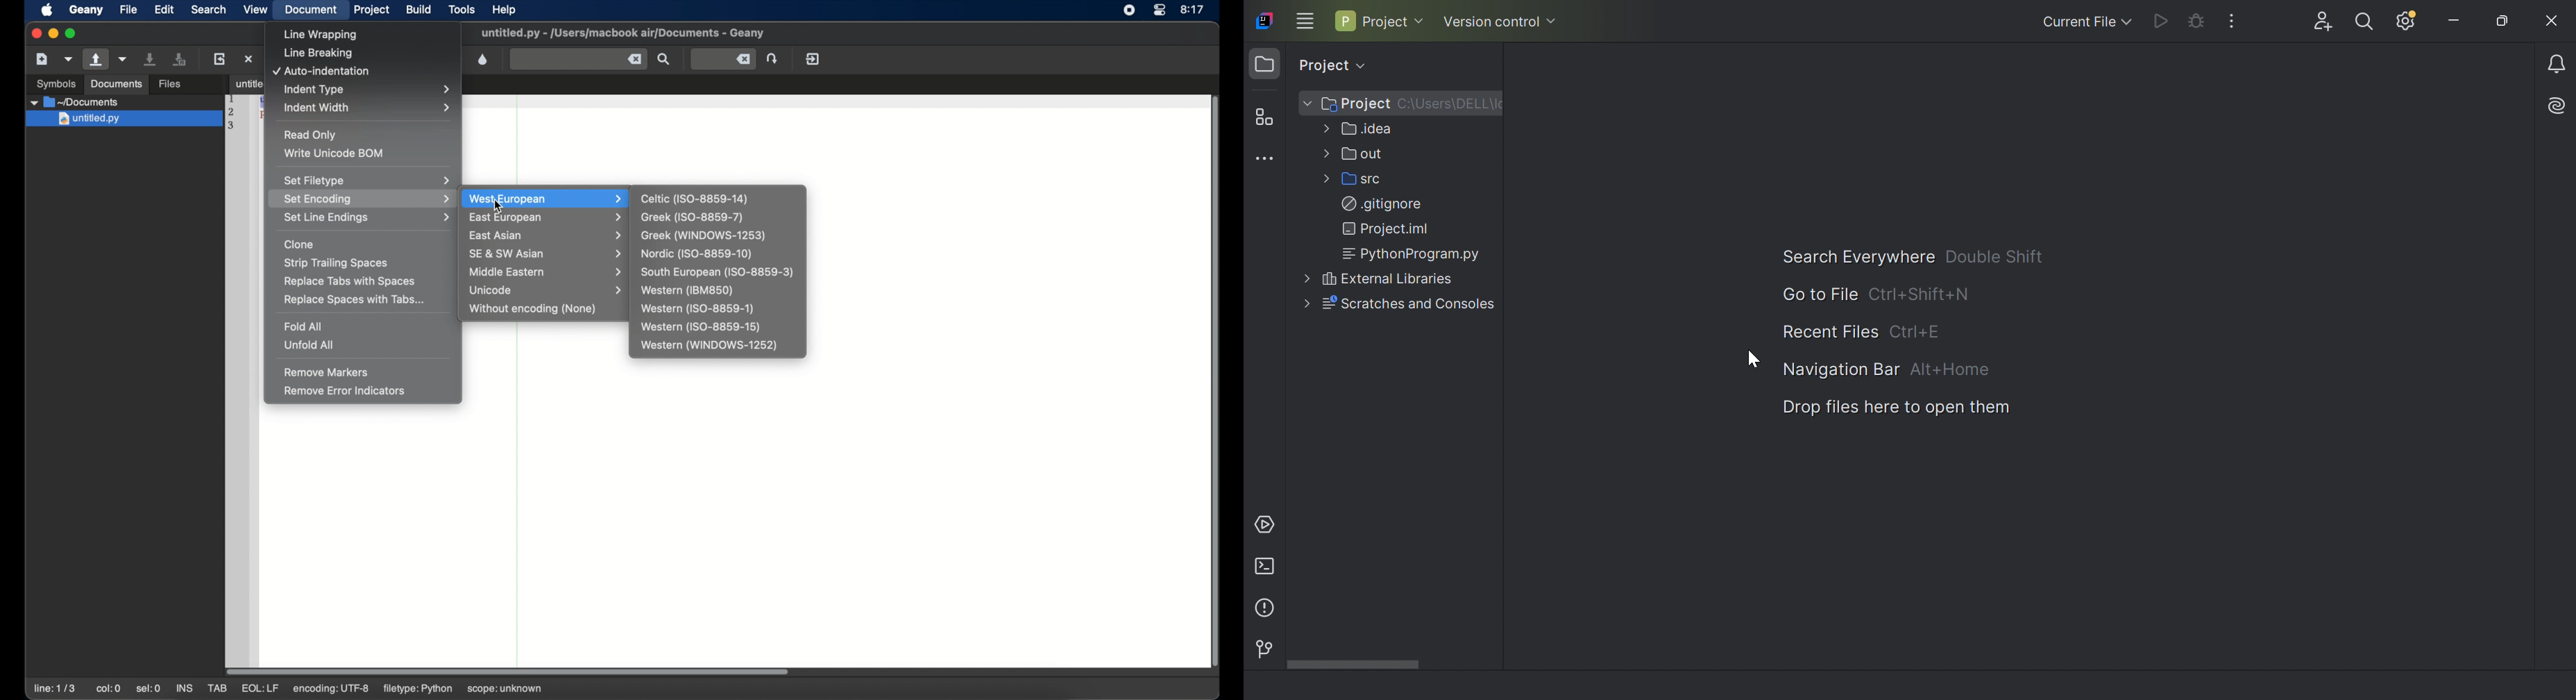 Image resolution: width=2576 pixels, height=700 pixels. What do you see at coordinates (219, 58) in the screenshot?
I see `reload the current file from disk` at bounding box center [219, 58].